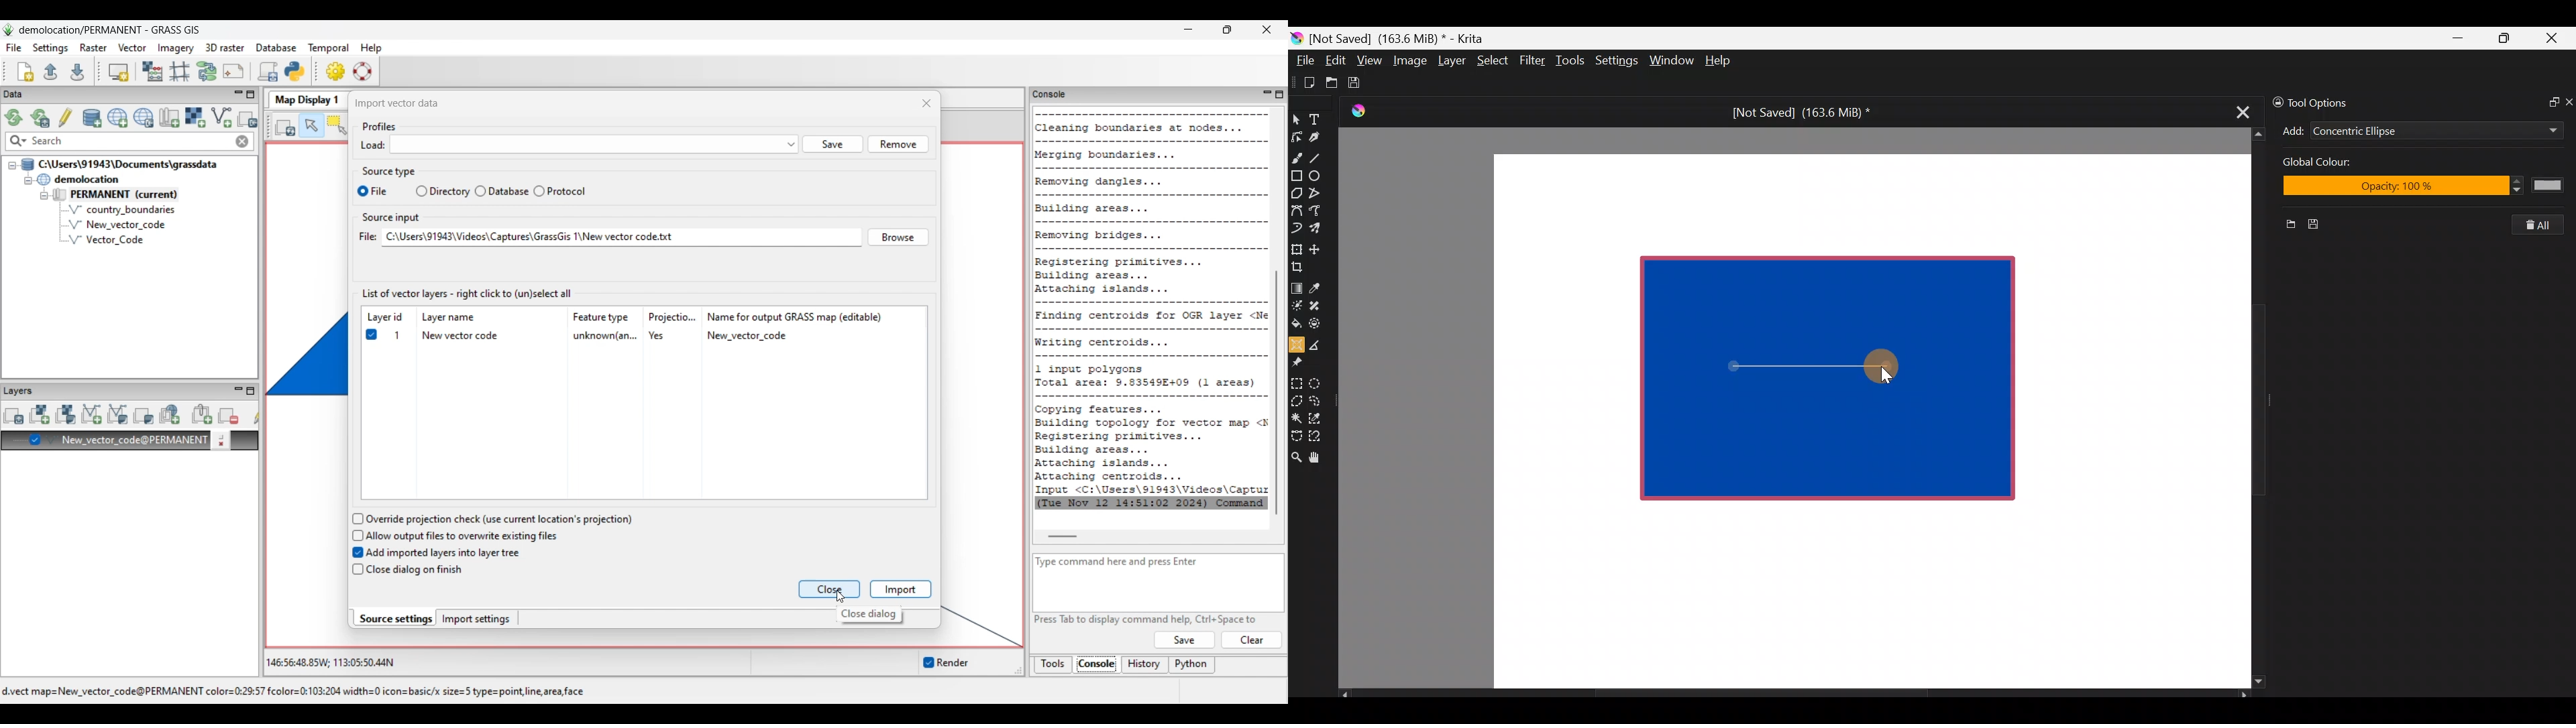 The width and height of the screenshot is (2576, 728). What do you see at coordinates (1322, 212) in the screenshot?
I see `Freehand path tool` at bounding box center [1322, 212].